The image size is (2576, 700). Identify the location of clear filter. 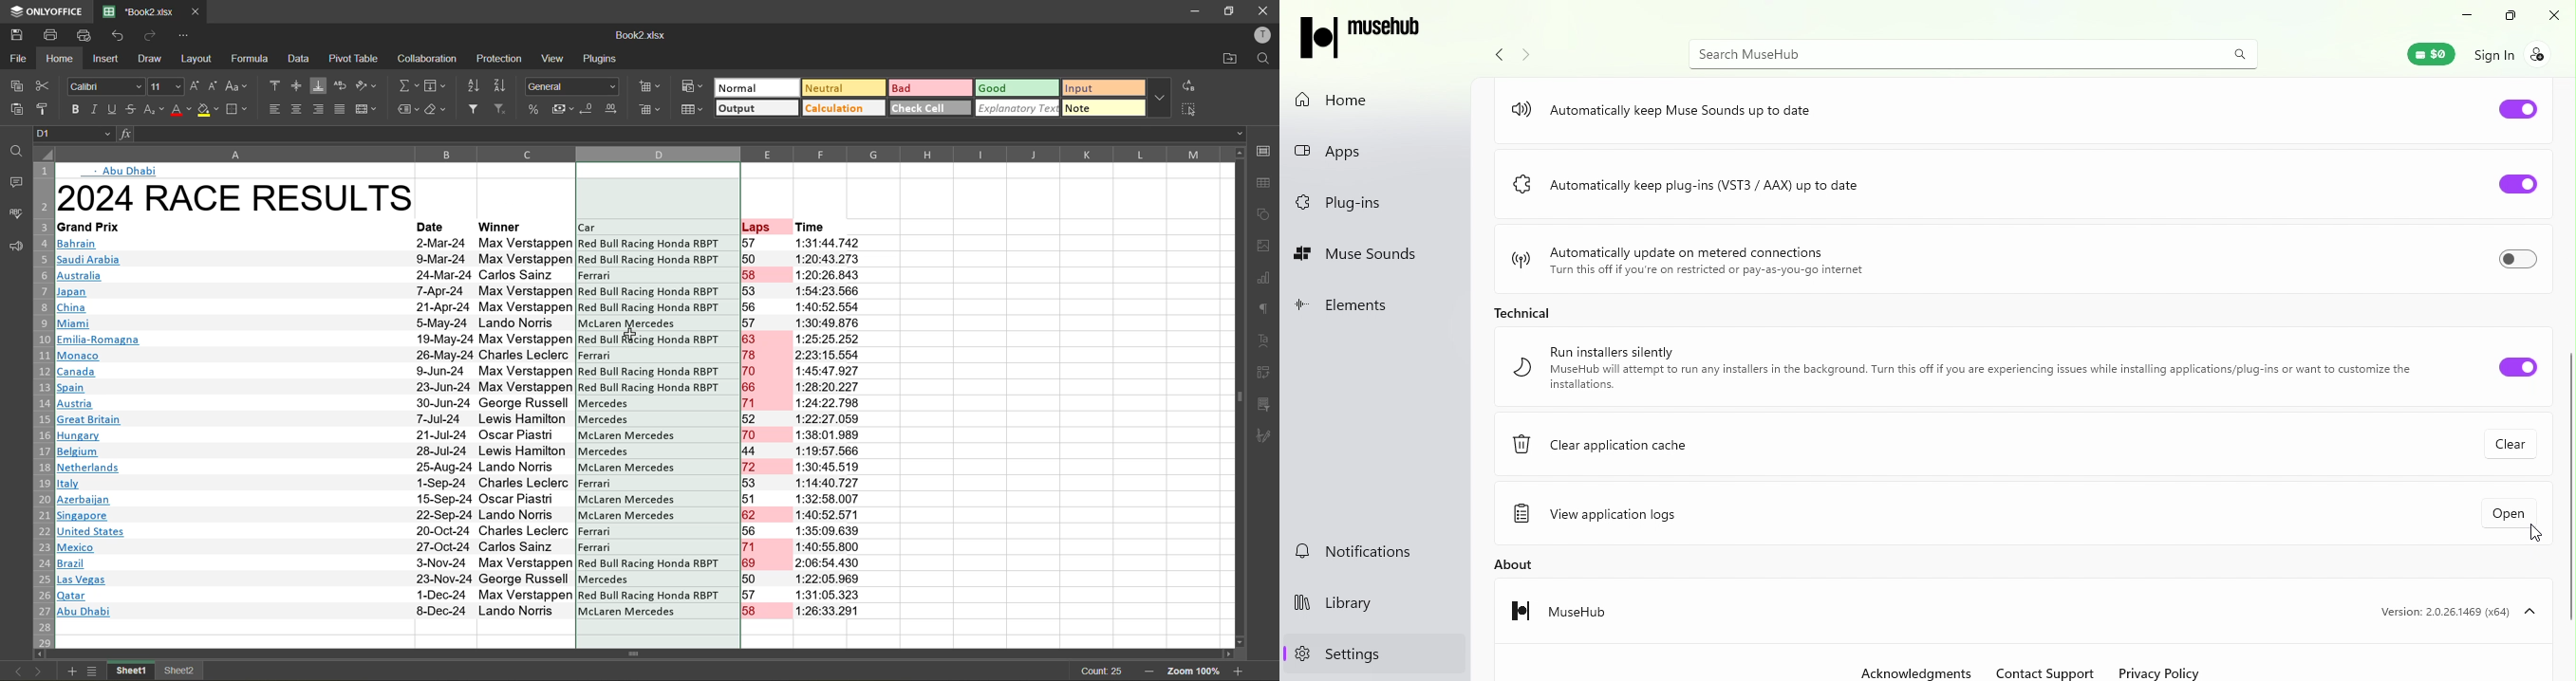
(501, 109).